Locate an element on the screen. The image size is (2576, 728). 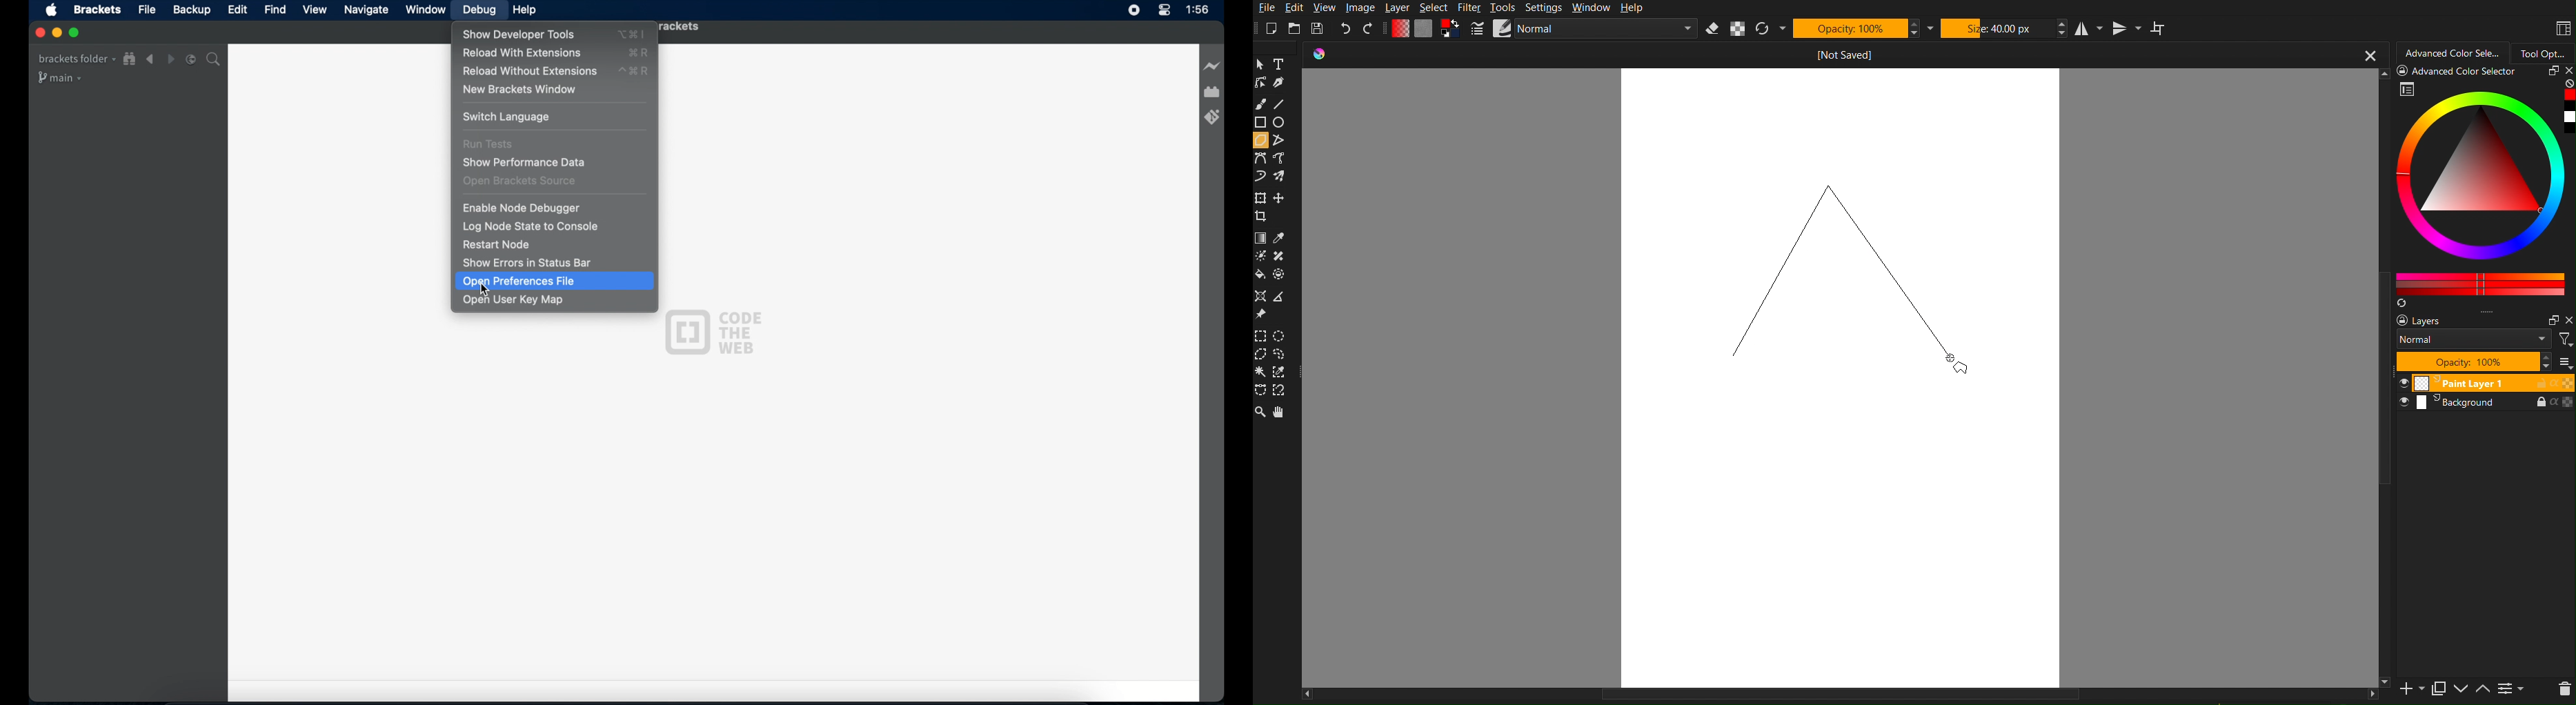
Cursor is located at coordinates (488, 290).